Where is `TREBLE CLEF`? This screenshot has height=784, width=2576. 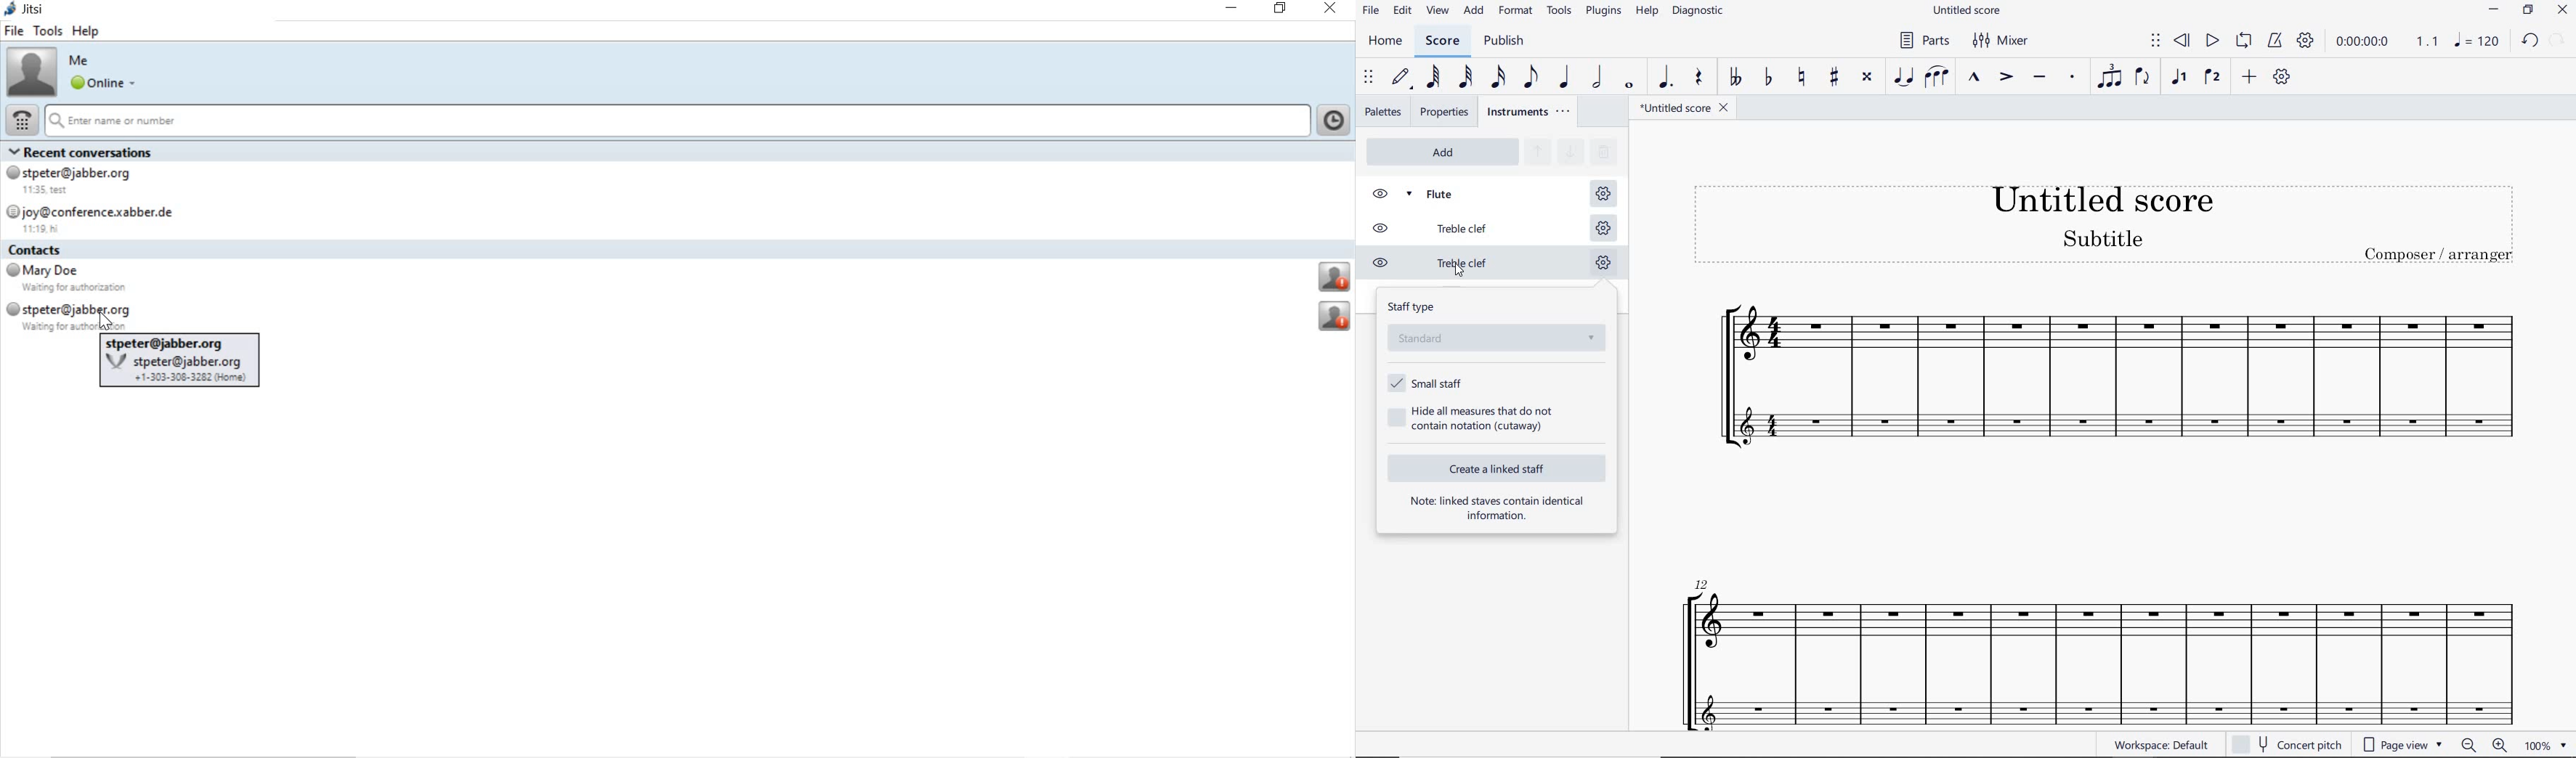
TREBLE CLEF is located at coordinates (1445, 228).